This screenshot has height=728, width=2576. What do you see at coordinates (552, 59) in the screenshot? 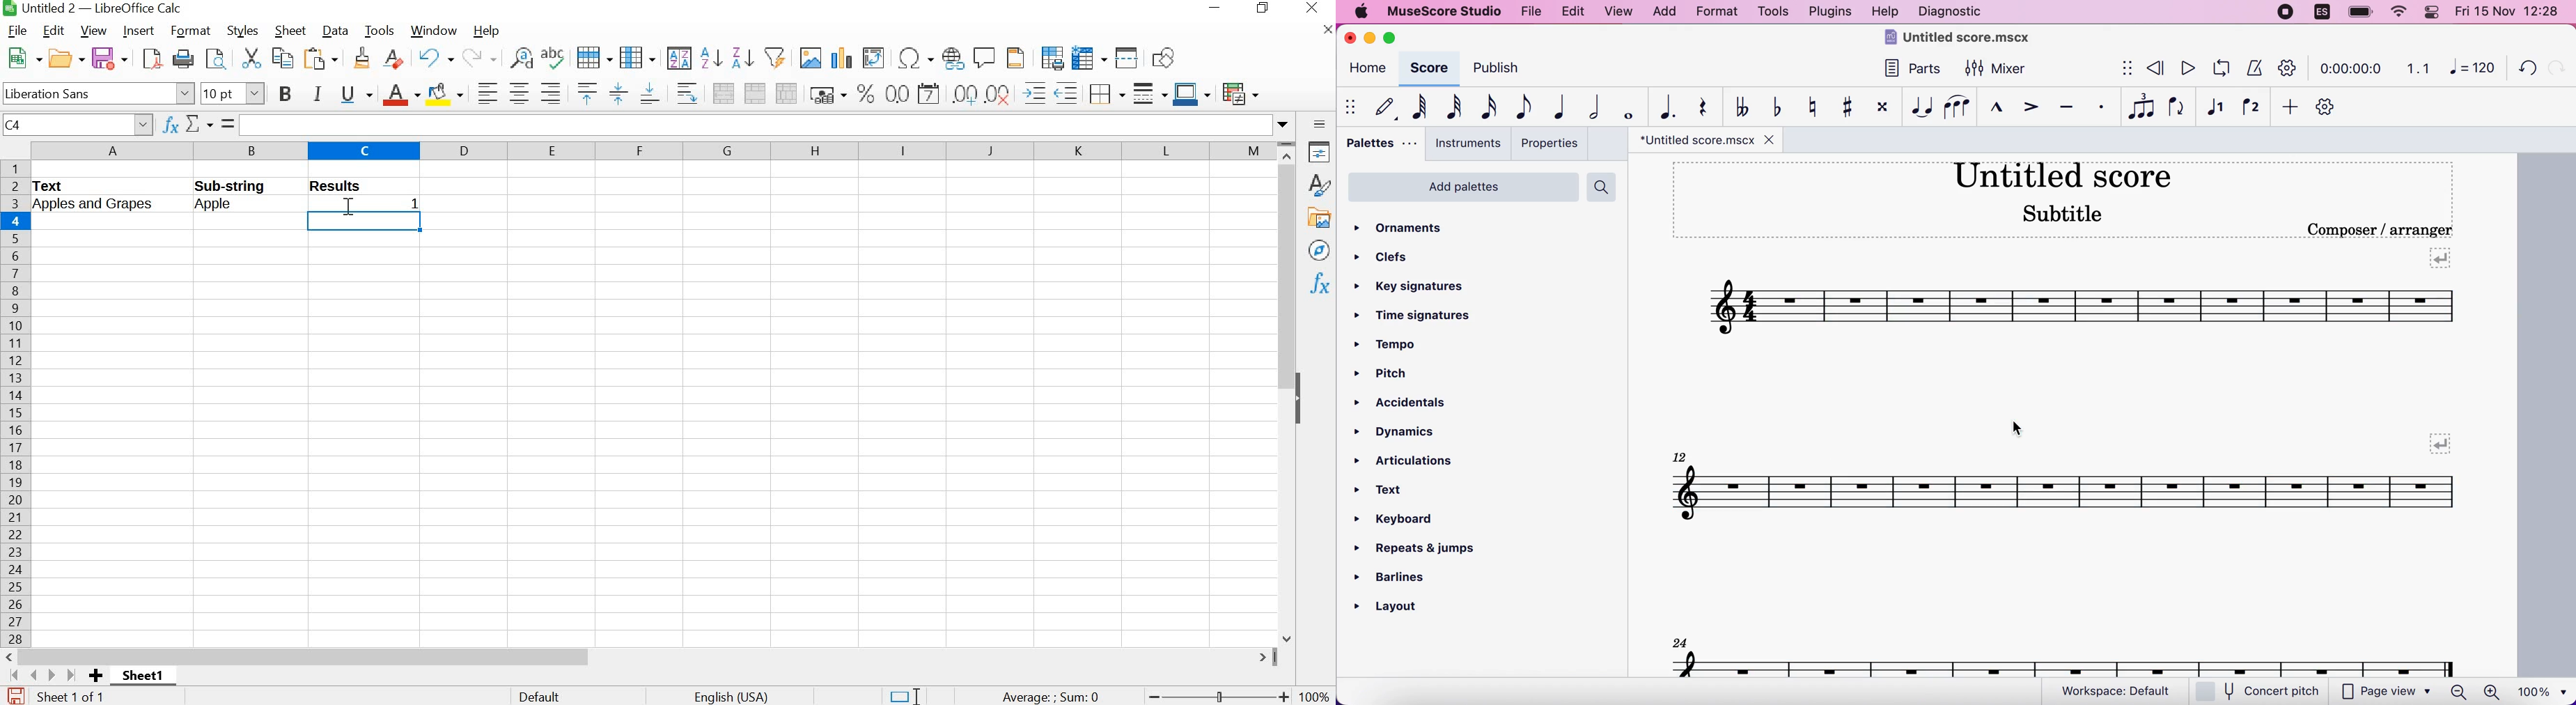
I see `spelling` at bounding box center [552, 59].